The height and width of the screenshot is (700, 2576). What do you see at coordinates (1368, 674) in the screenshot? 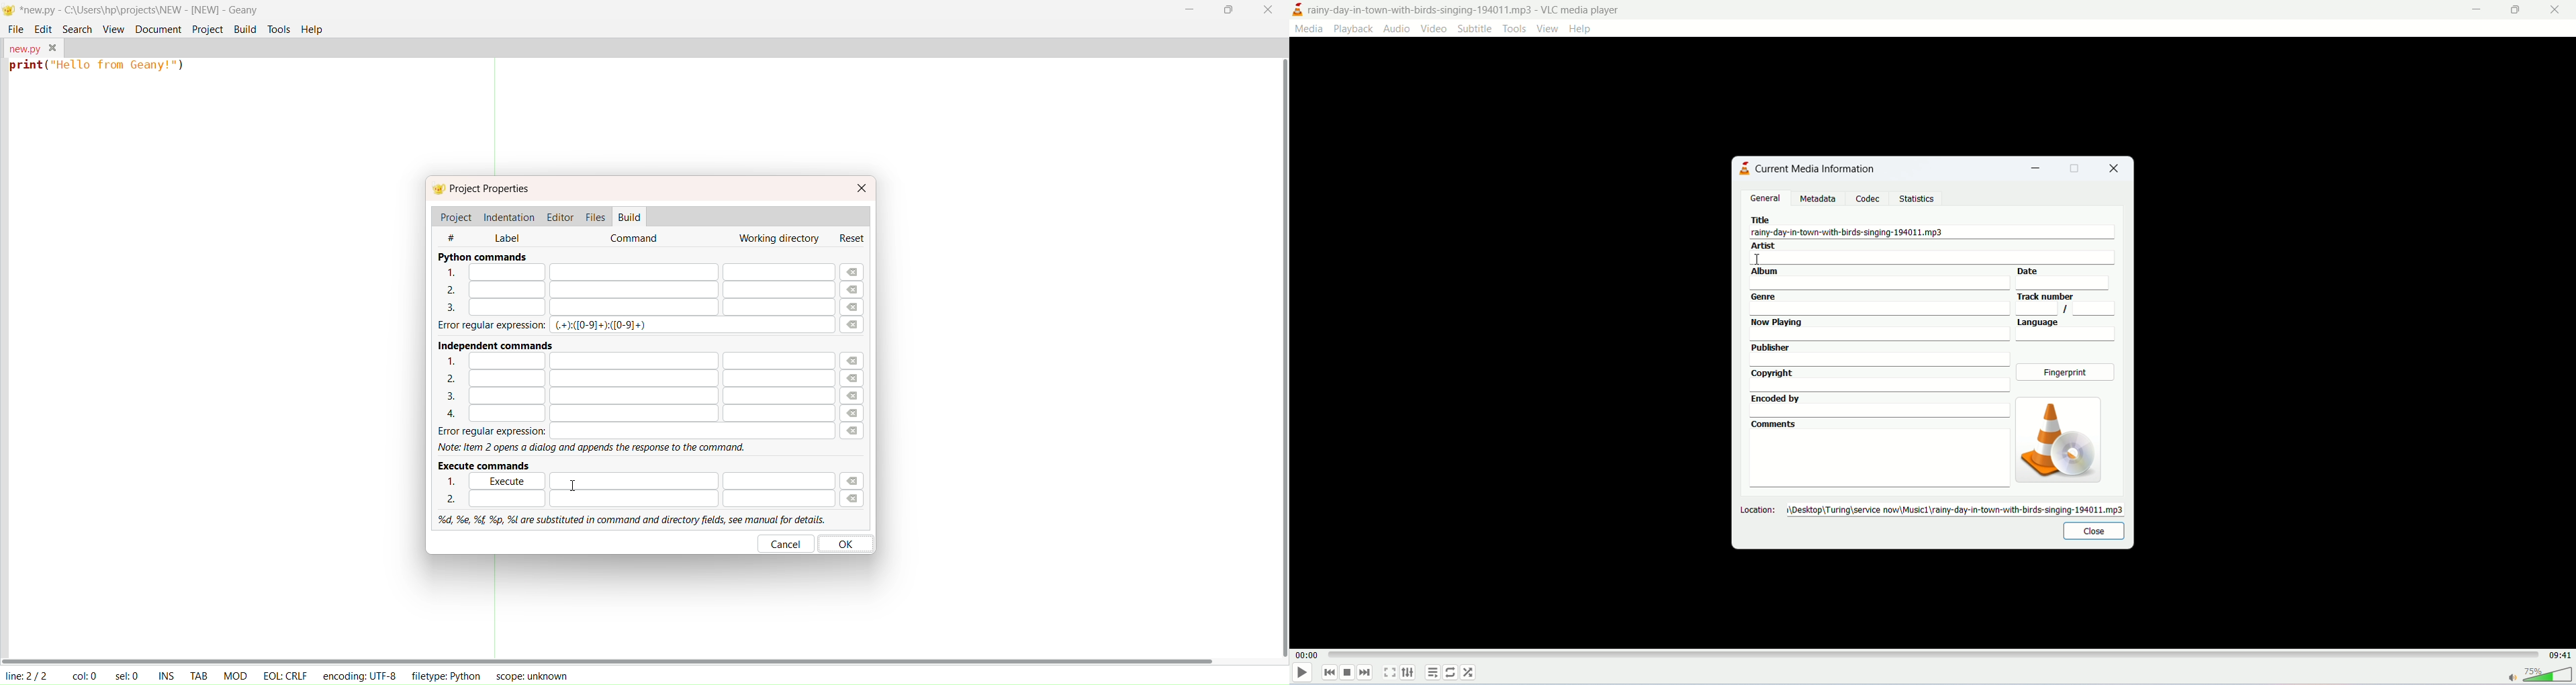
I see `next` at bounding box center [1368, 674].